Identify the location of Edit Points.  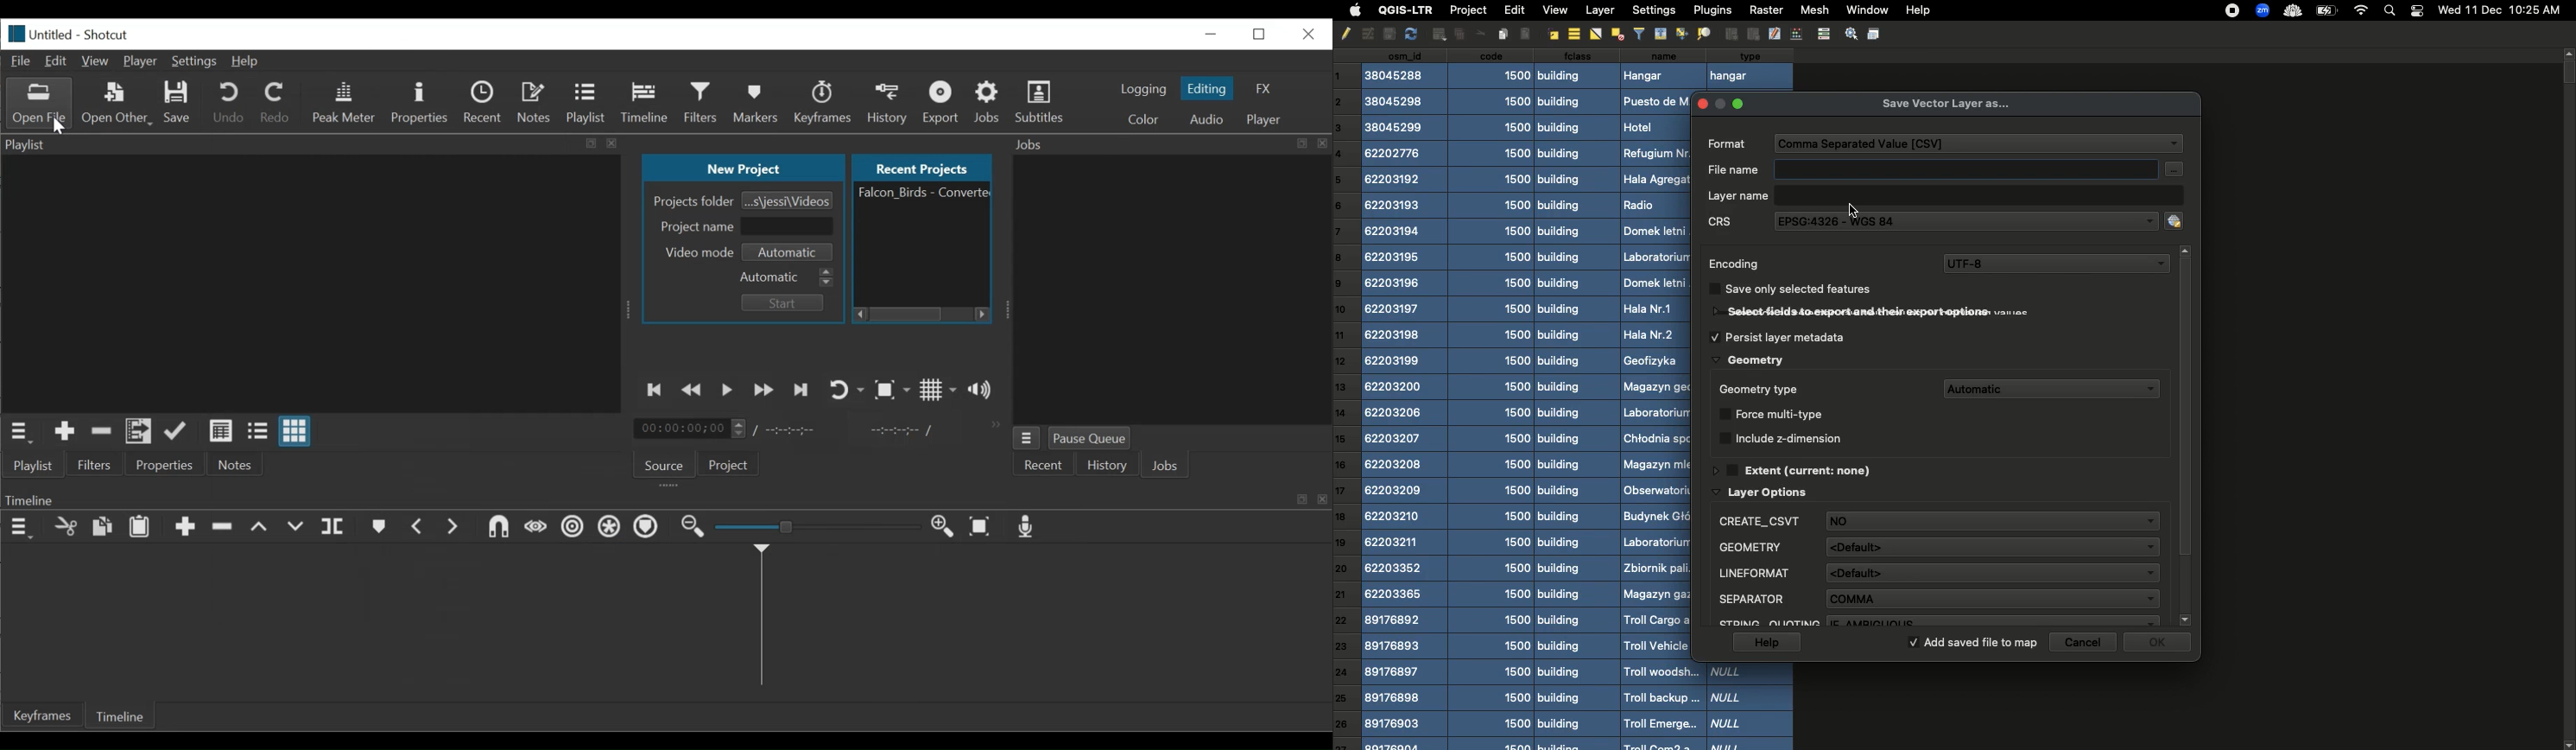
(1796, 33).